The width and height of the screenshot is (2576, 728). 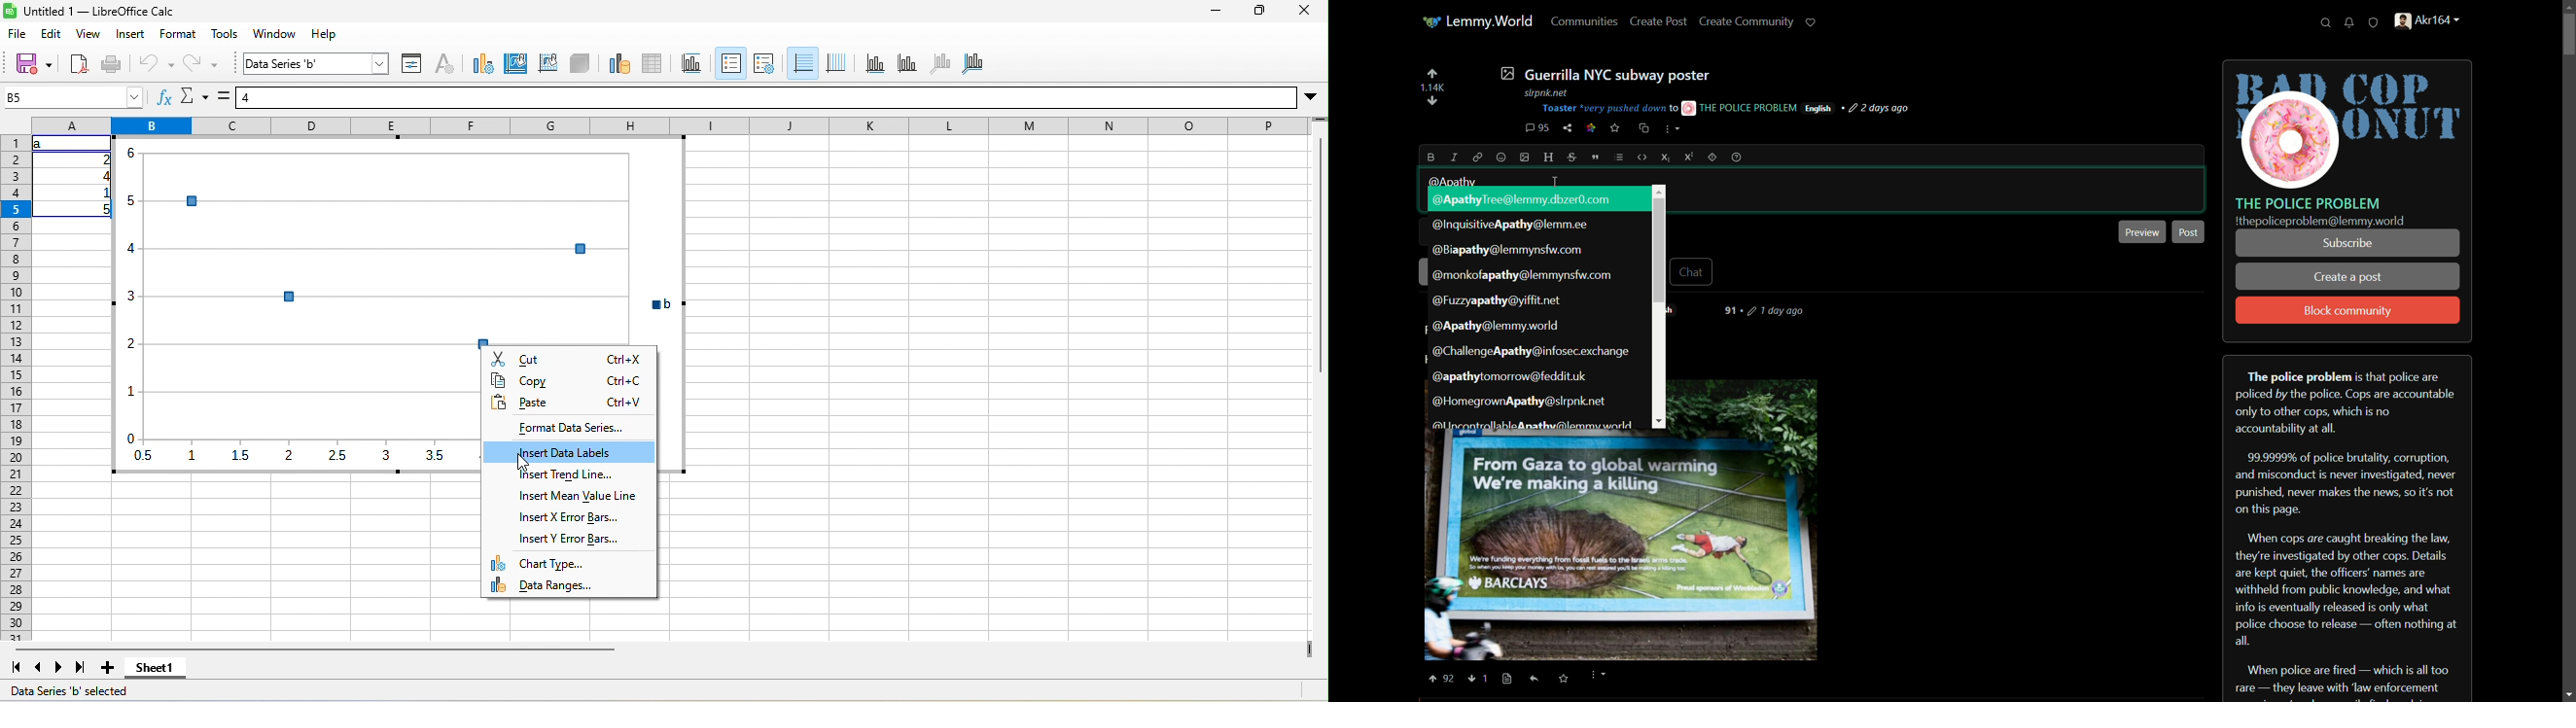 I want to click on all axes, so click(x=972, y=65).